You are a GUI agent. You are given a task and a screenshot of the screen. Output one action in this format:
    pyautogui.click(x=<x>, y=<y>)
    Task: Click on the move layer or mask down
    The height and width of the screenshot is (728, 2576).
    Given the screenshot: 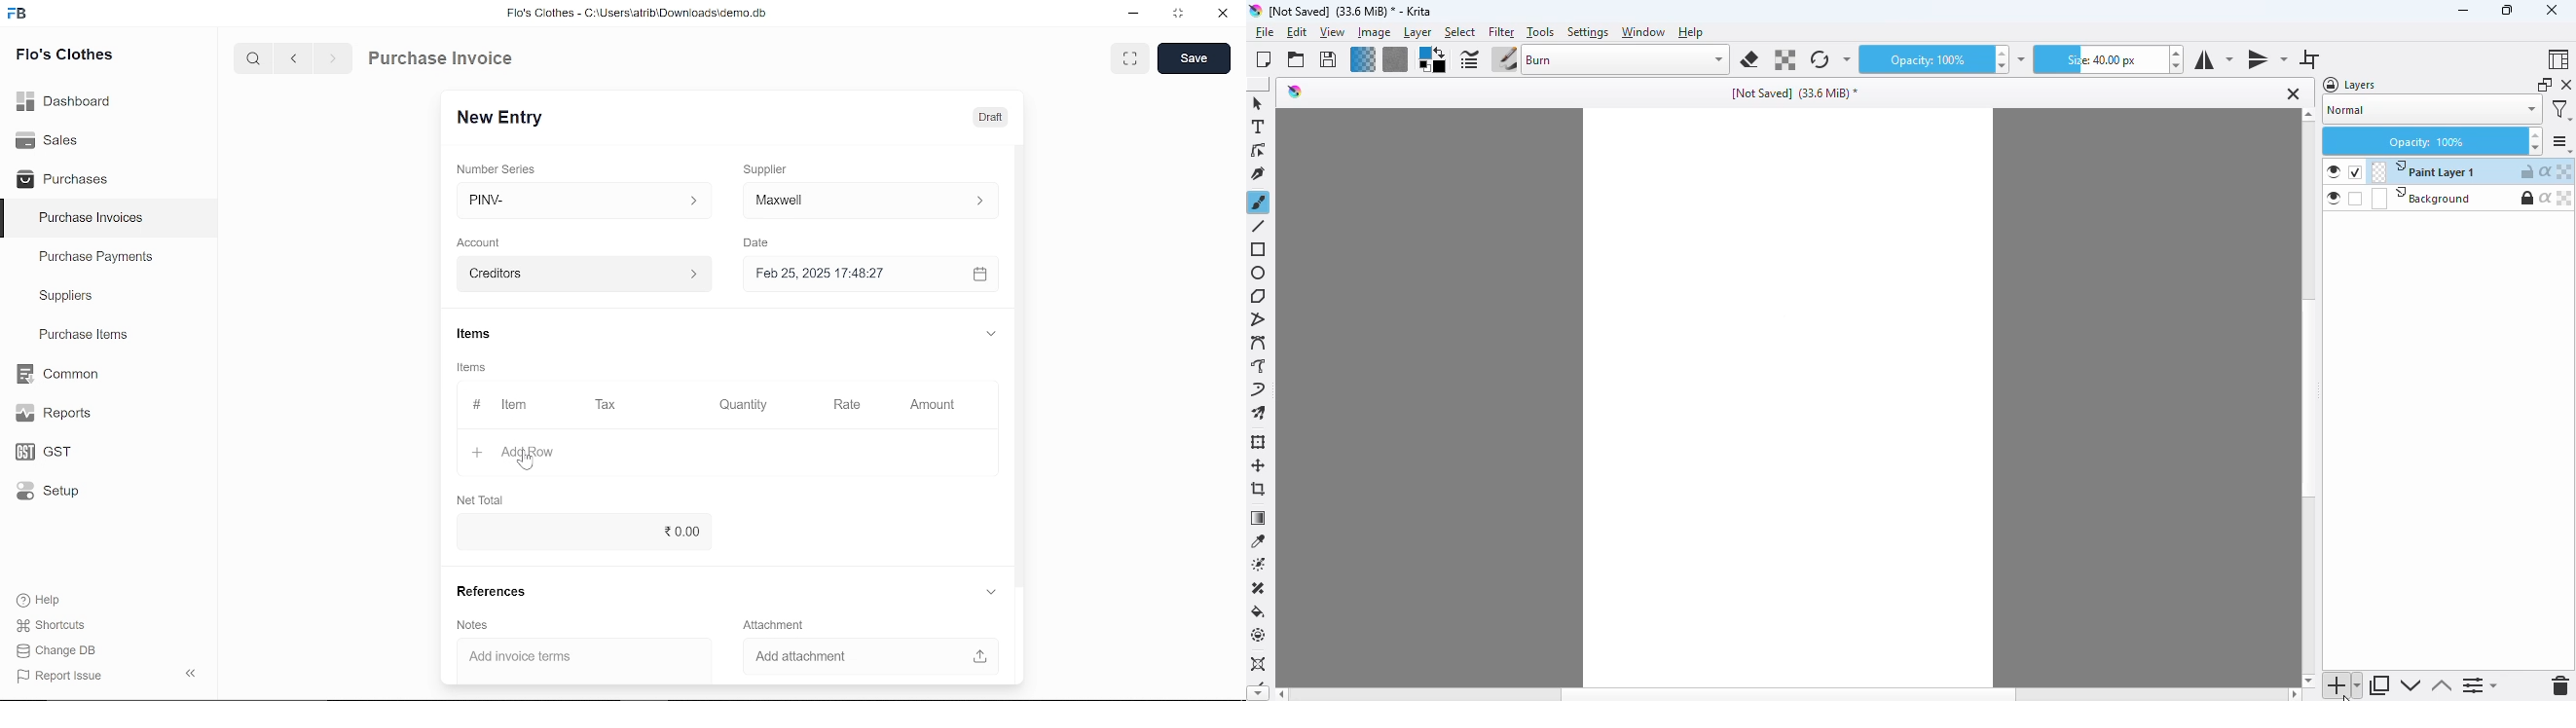 What is the action you would take?
    pyautogui.click(x=2409, y=685)
    